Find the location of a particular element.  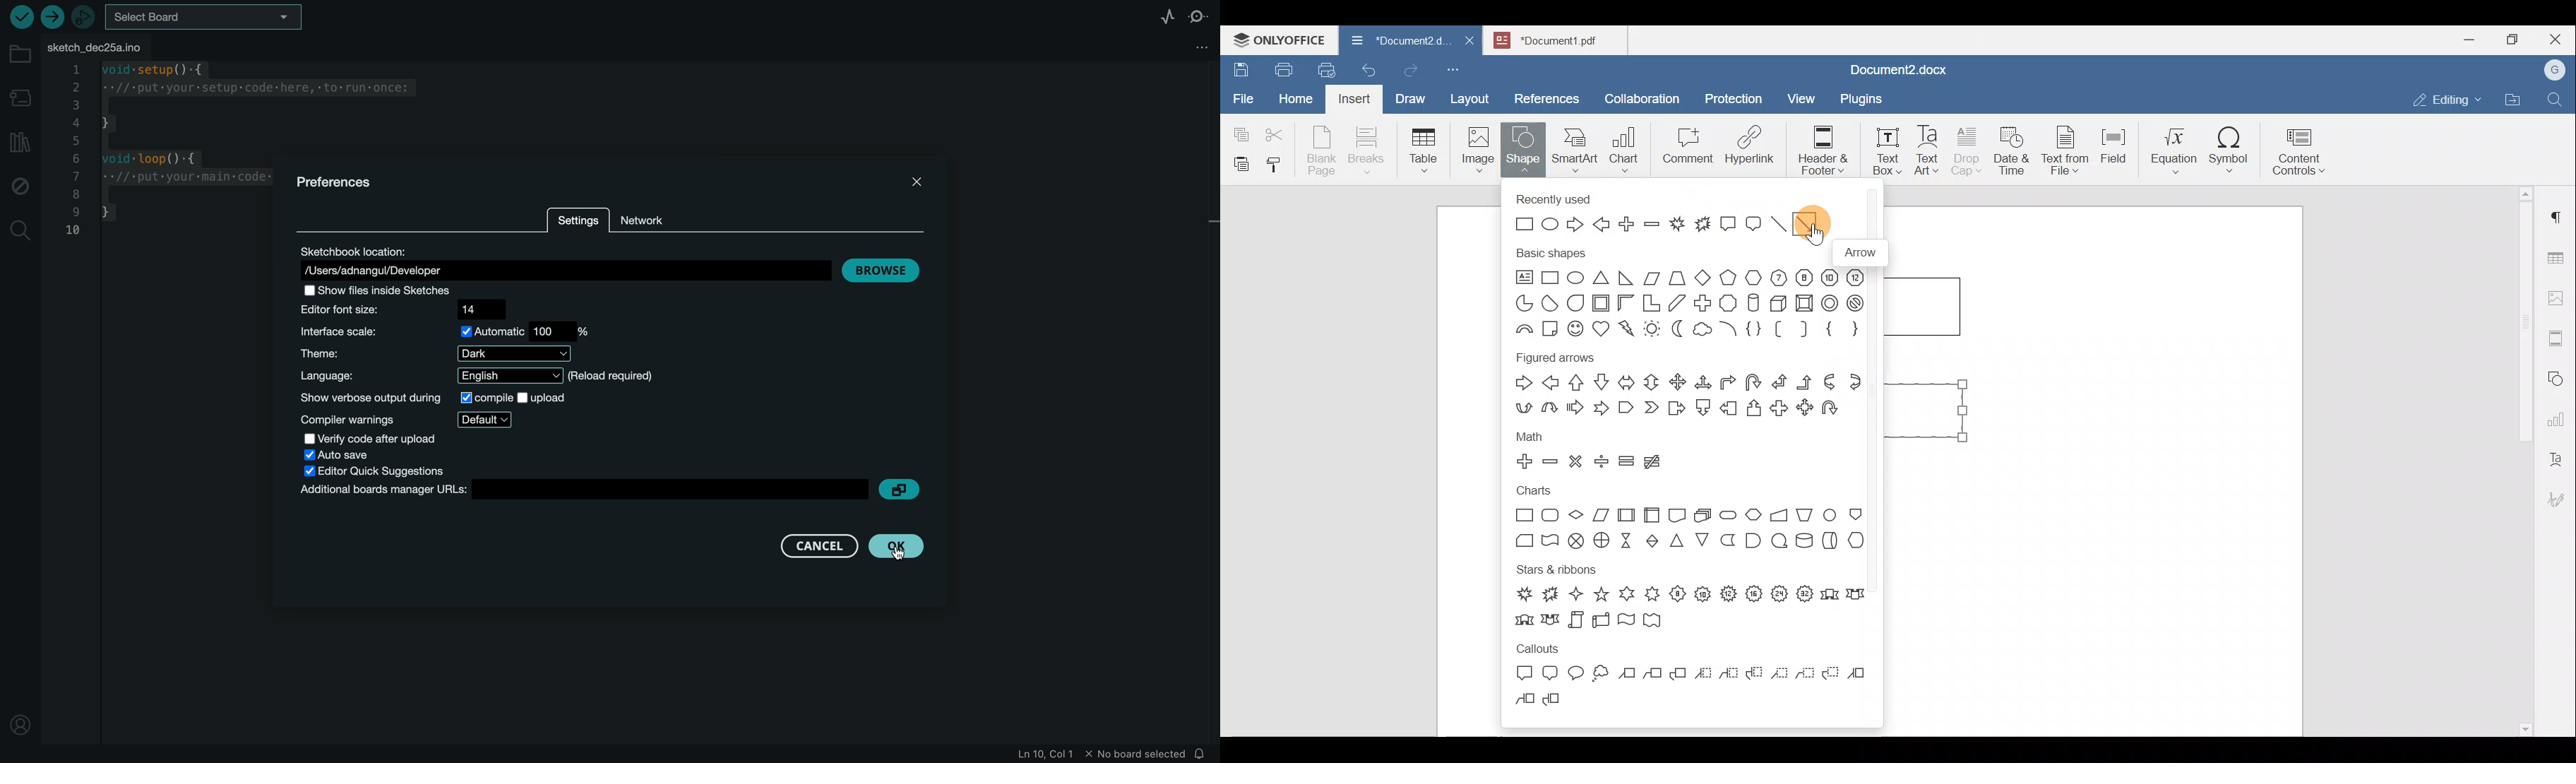

Image is located at coordinates (1482, 145).